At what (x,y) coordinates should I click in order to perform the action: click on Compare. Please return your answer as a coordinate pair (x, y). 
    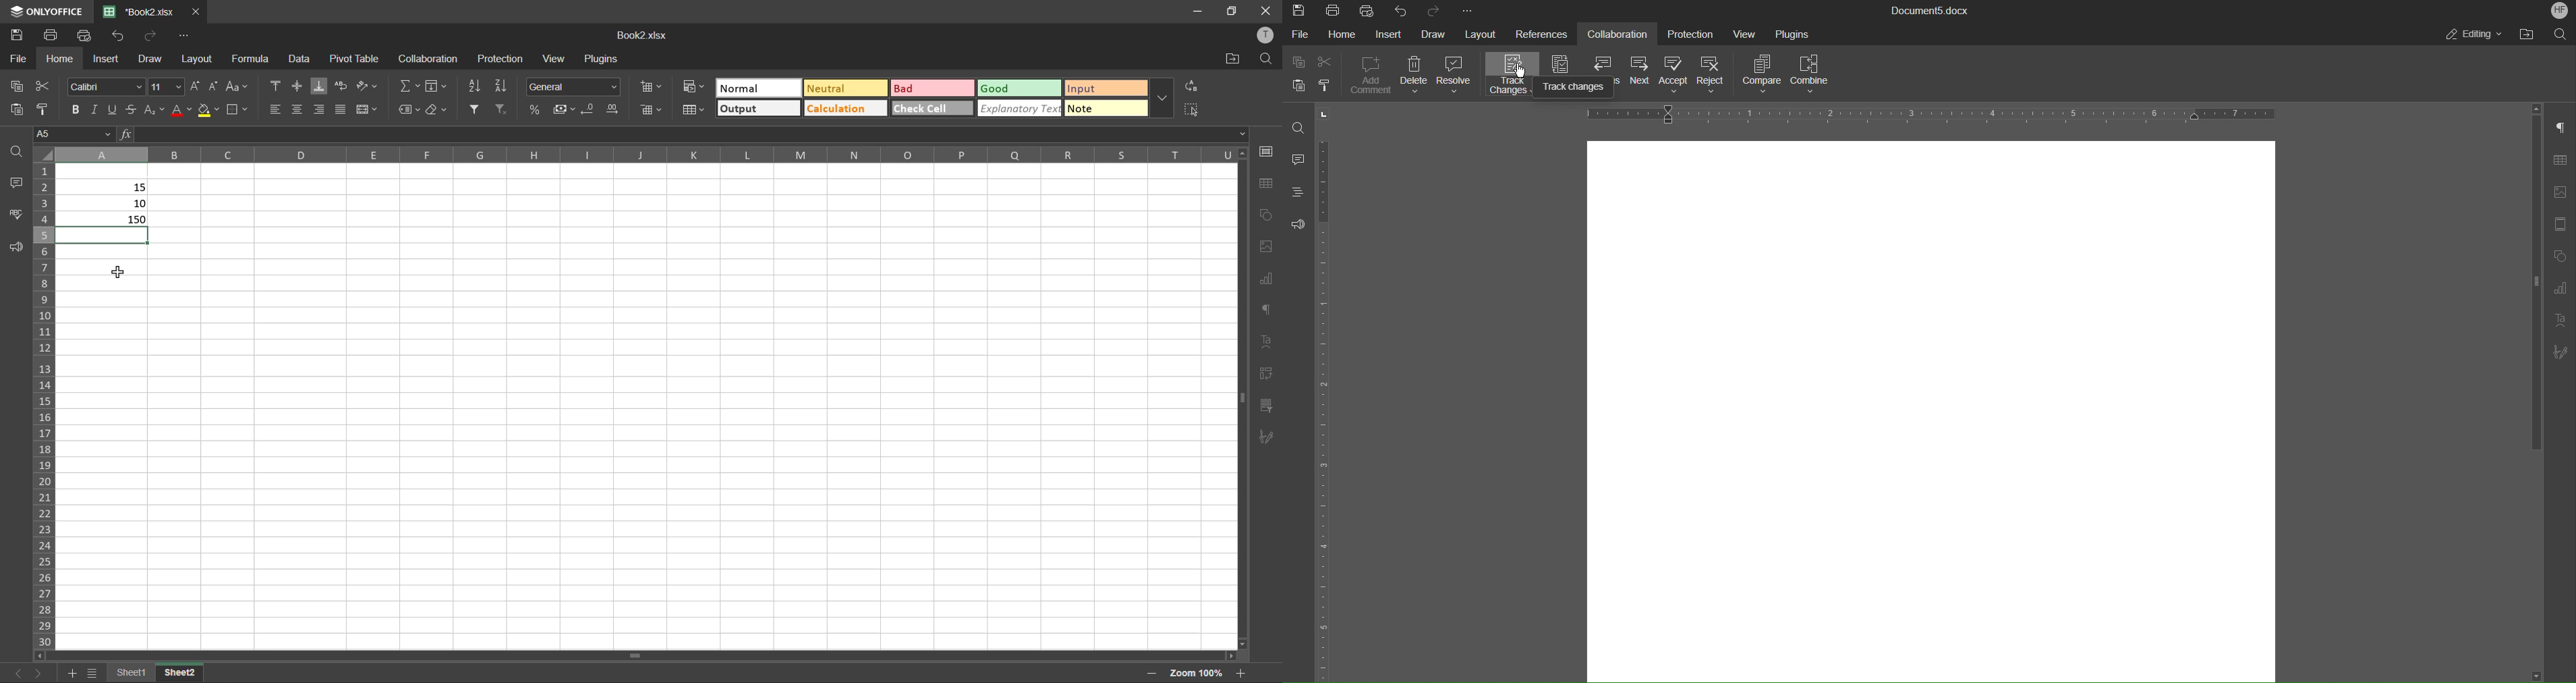
    Looking at the image, I should click on (1765, 75).